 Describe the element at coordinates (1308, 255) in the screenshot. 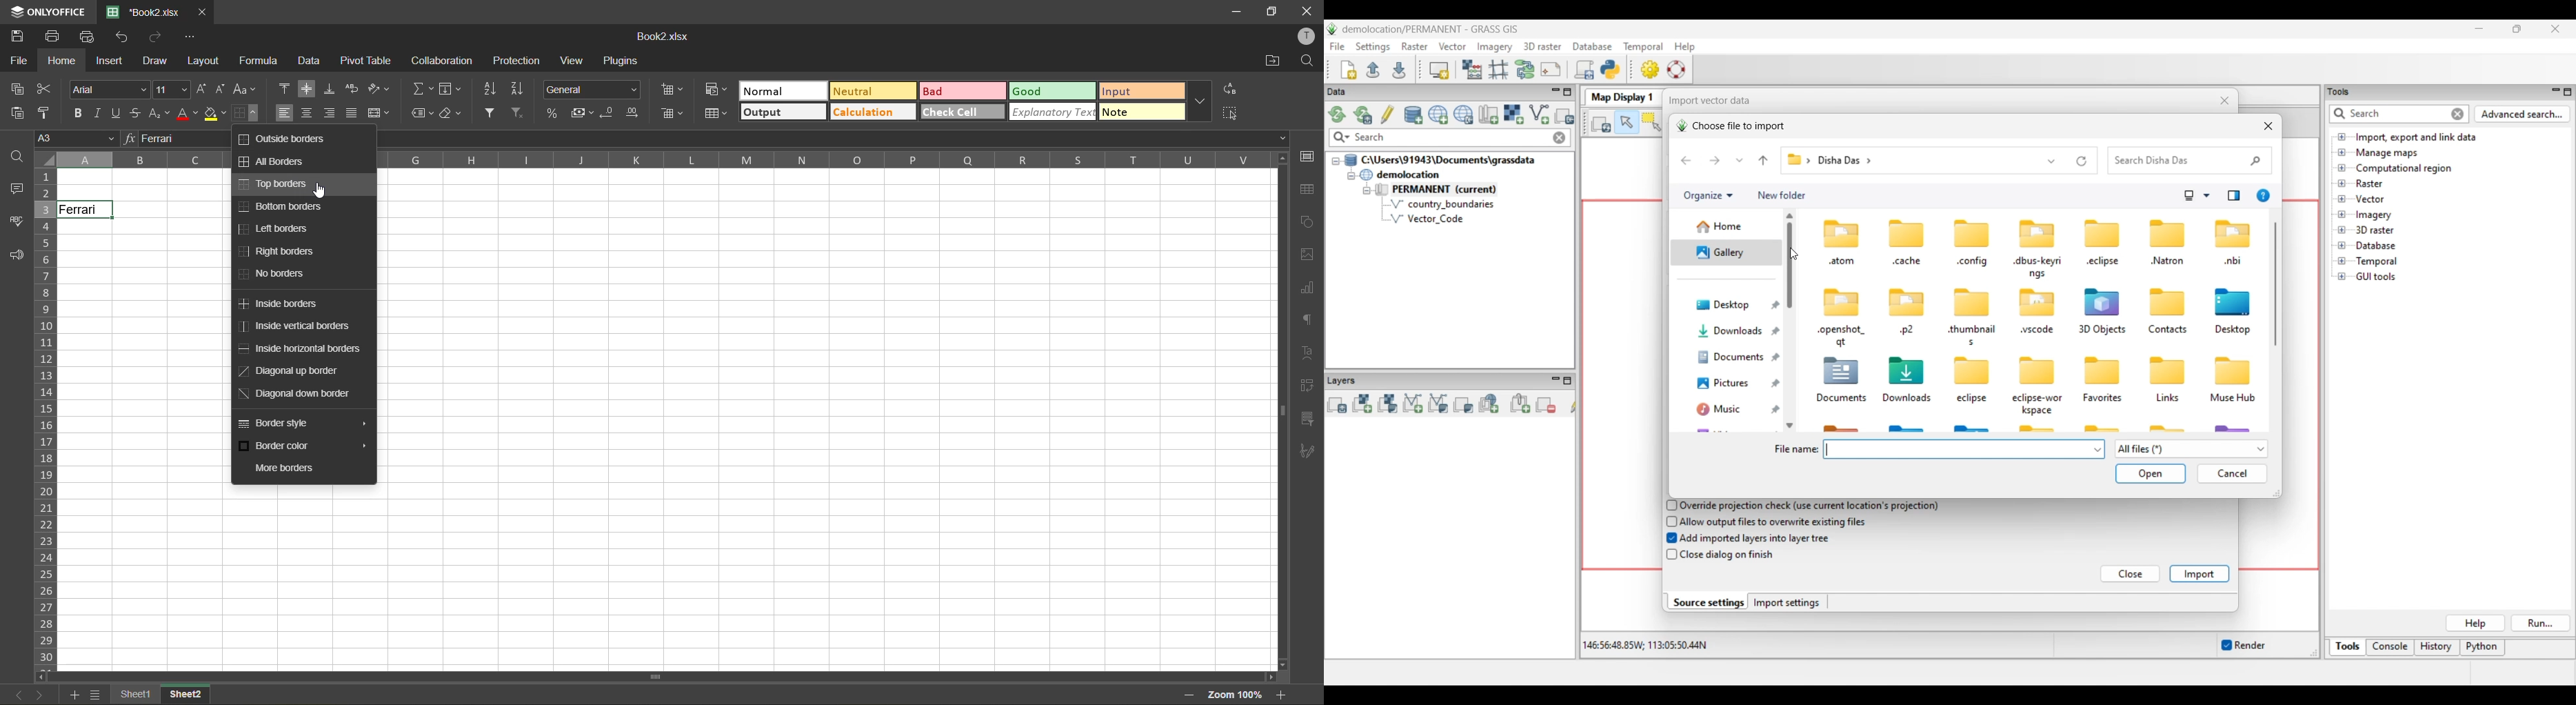

I see `images` at that location.